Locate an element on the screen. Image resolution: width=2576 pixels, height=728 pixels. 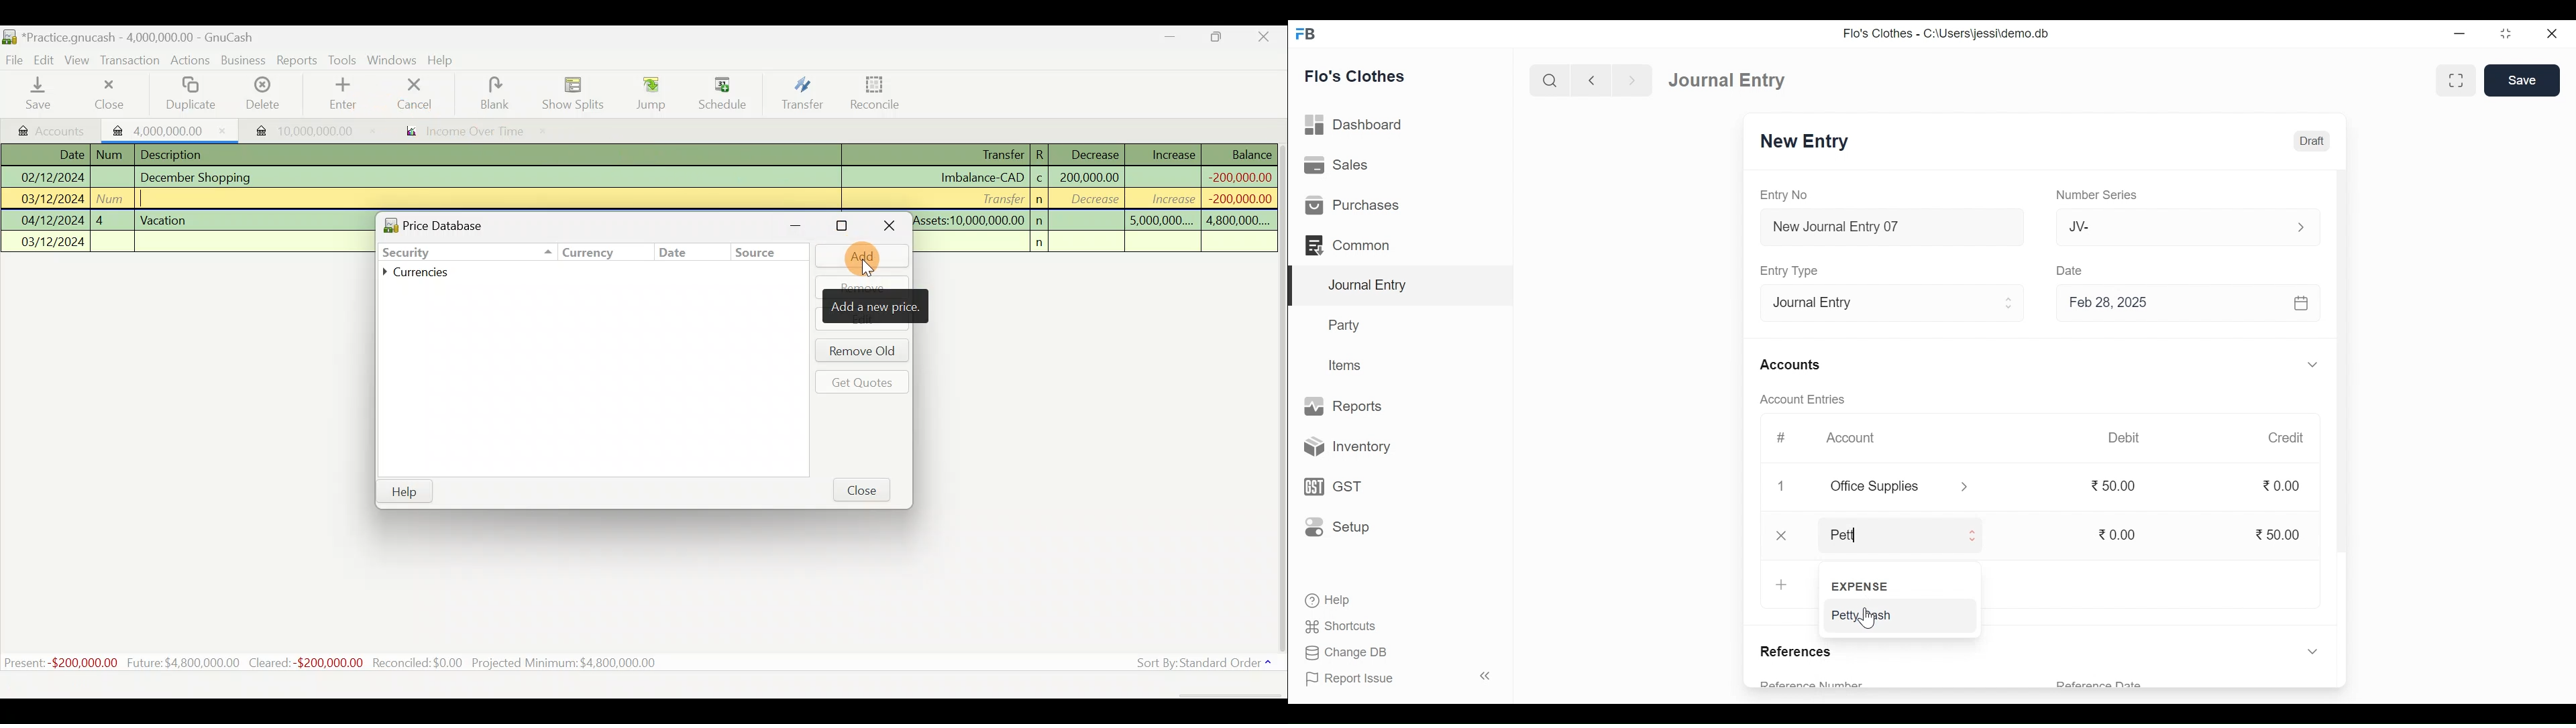
Transfer is located at coordinates (800, 95).